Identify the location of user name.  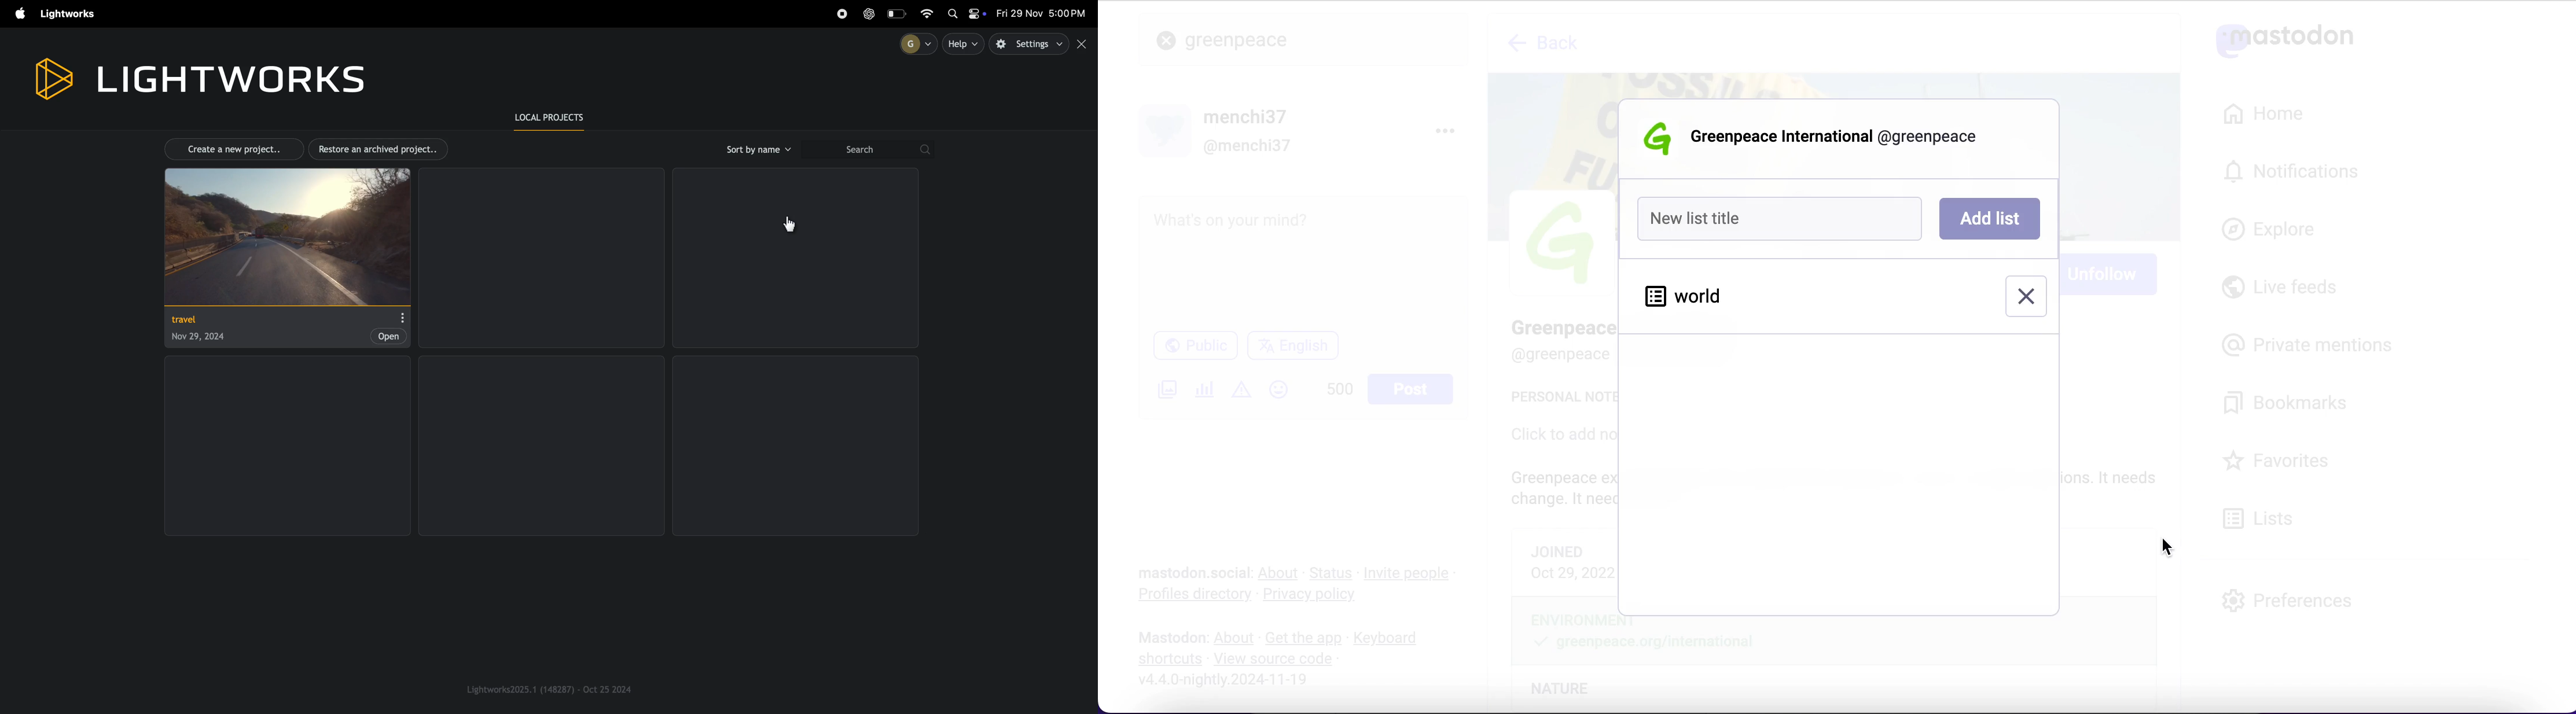
(1218, 130).